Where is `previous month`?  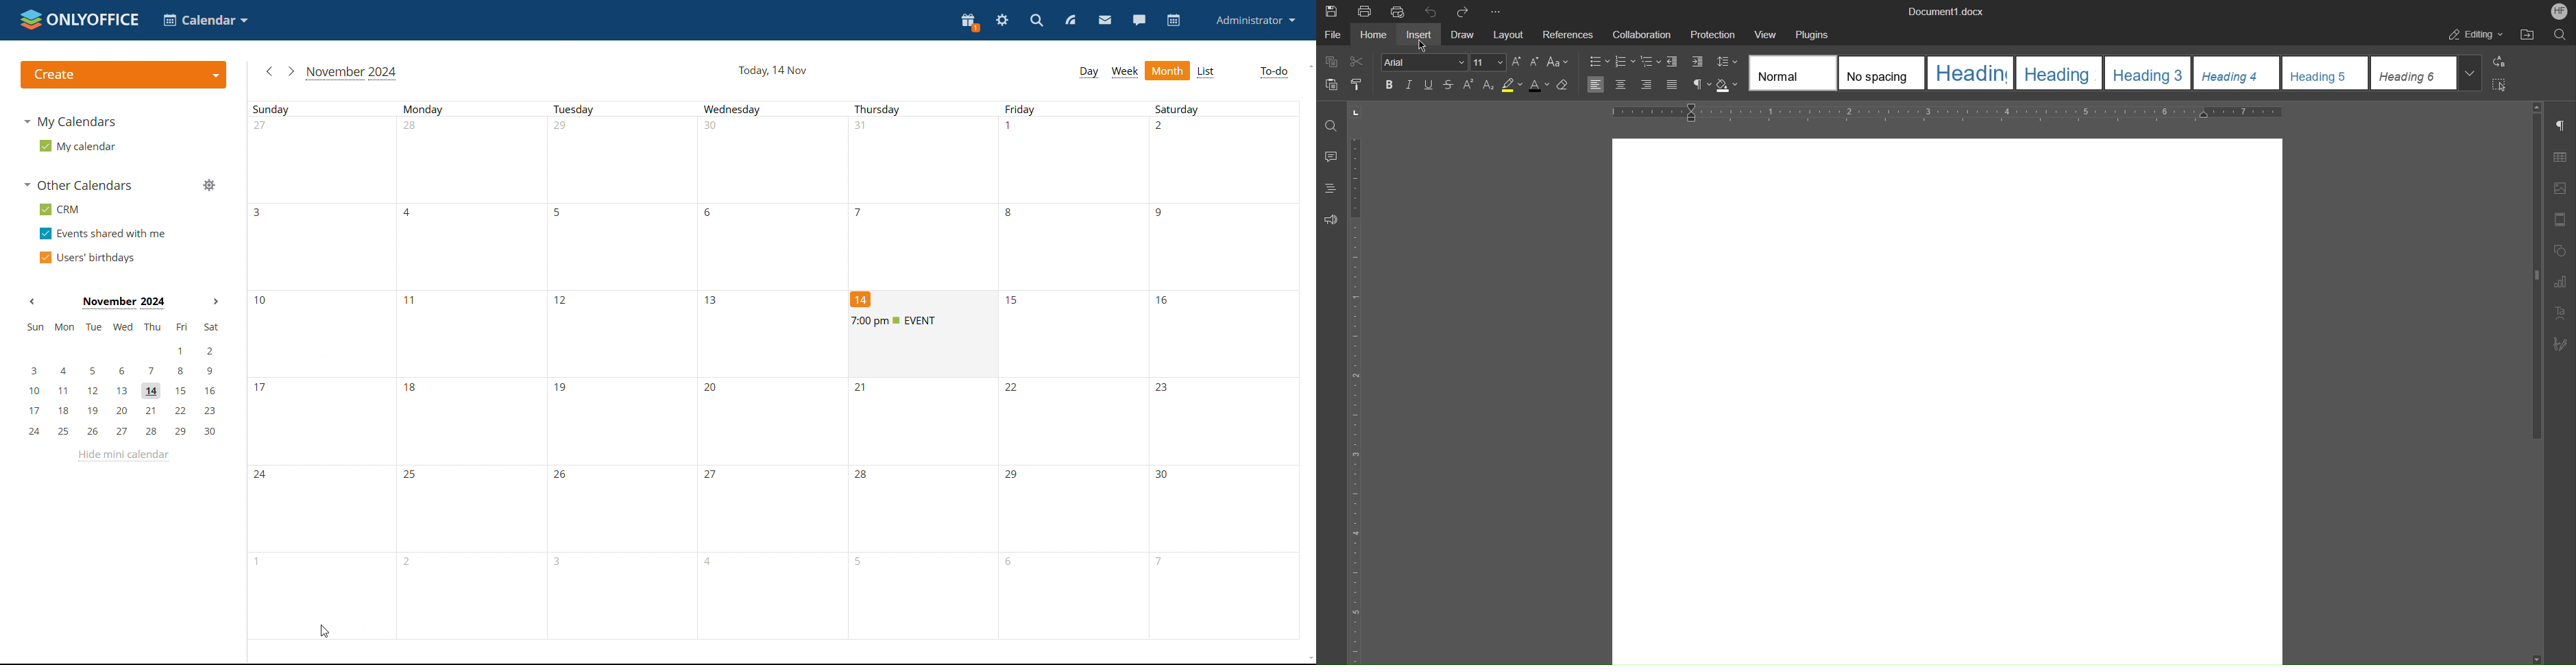 previous month is located at coordinates (267, 71).